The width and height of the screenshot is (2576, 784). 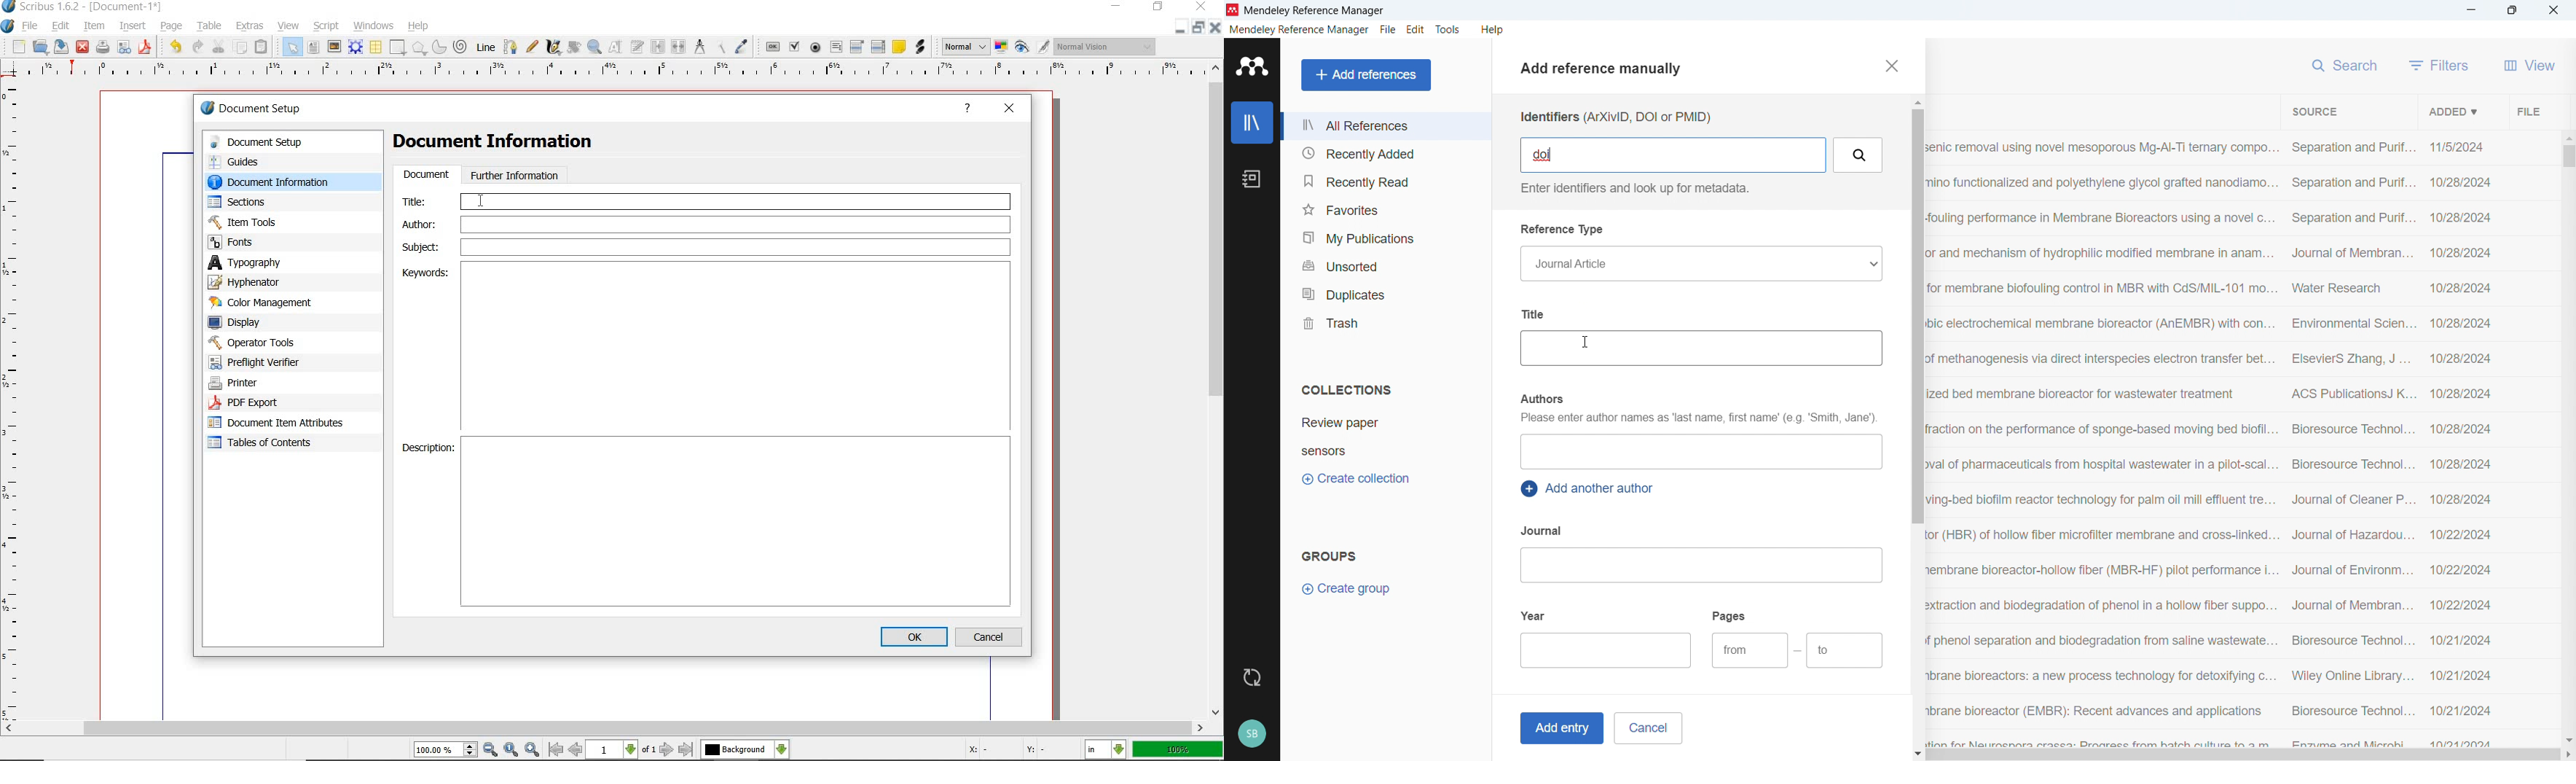 I want to click on  Scroll up, so click(x=1916, y=102).